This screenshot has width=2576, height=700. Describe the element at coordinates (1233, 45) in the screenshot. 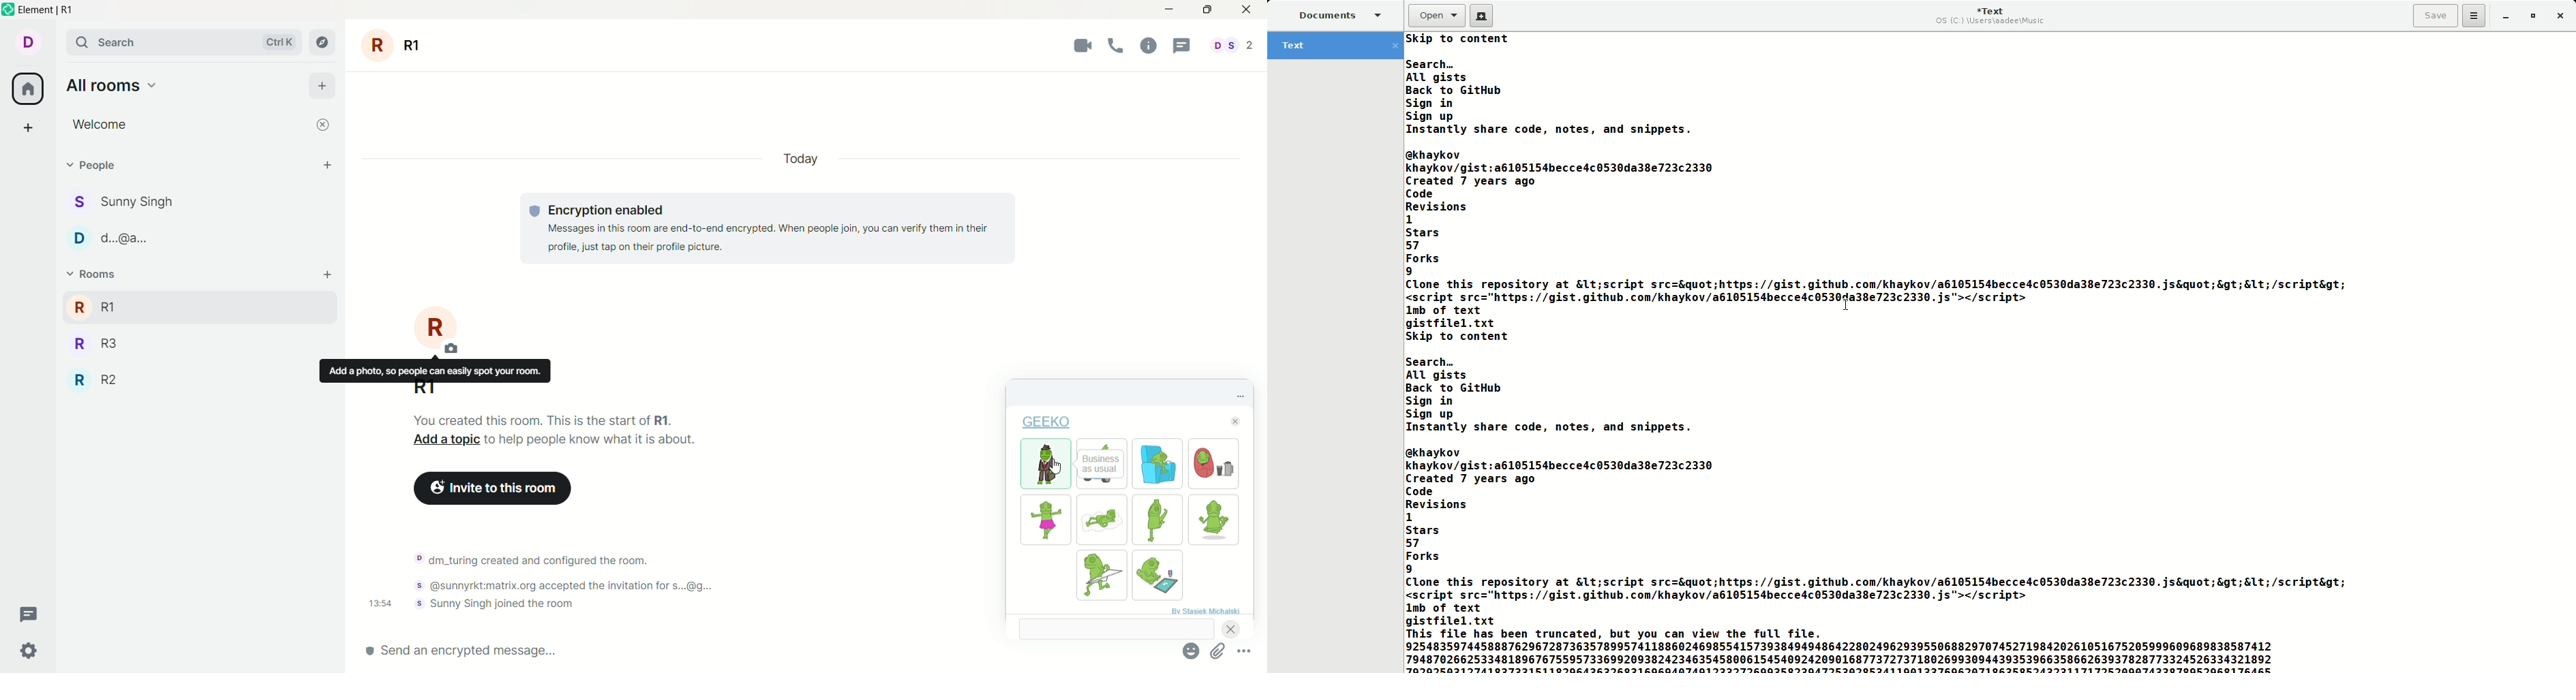

I see `All people involved` at that location.